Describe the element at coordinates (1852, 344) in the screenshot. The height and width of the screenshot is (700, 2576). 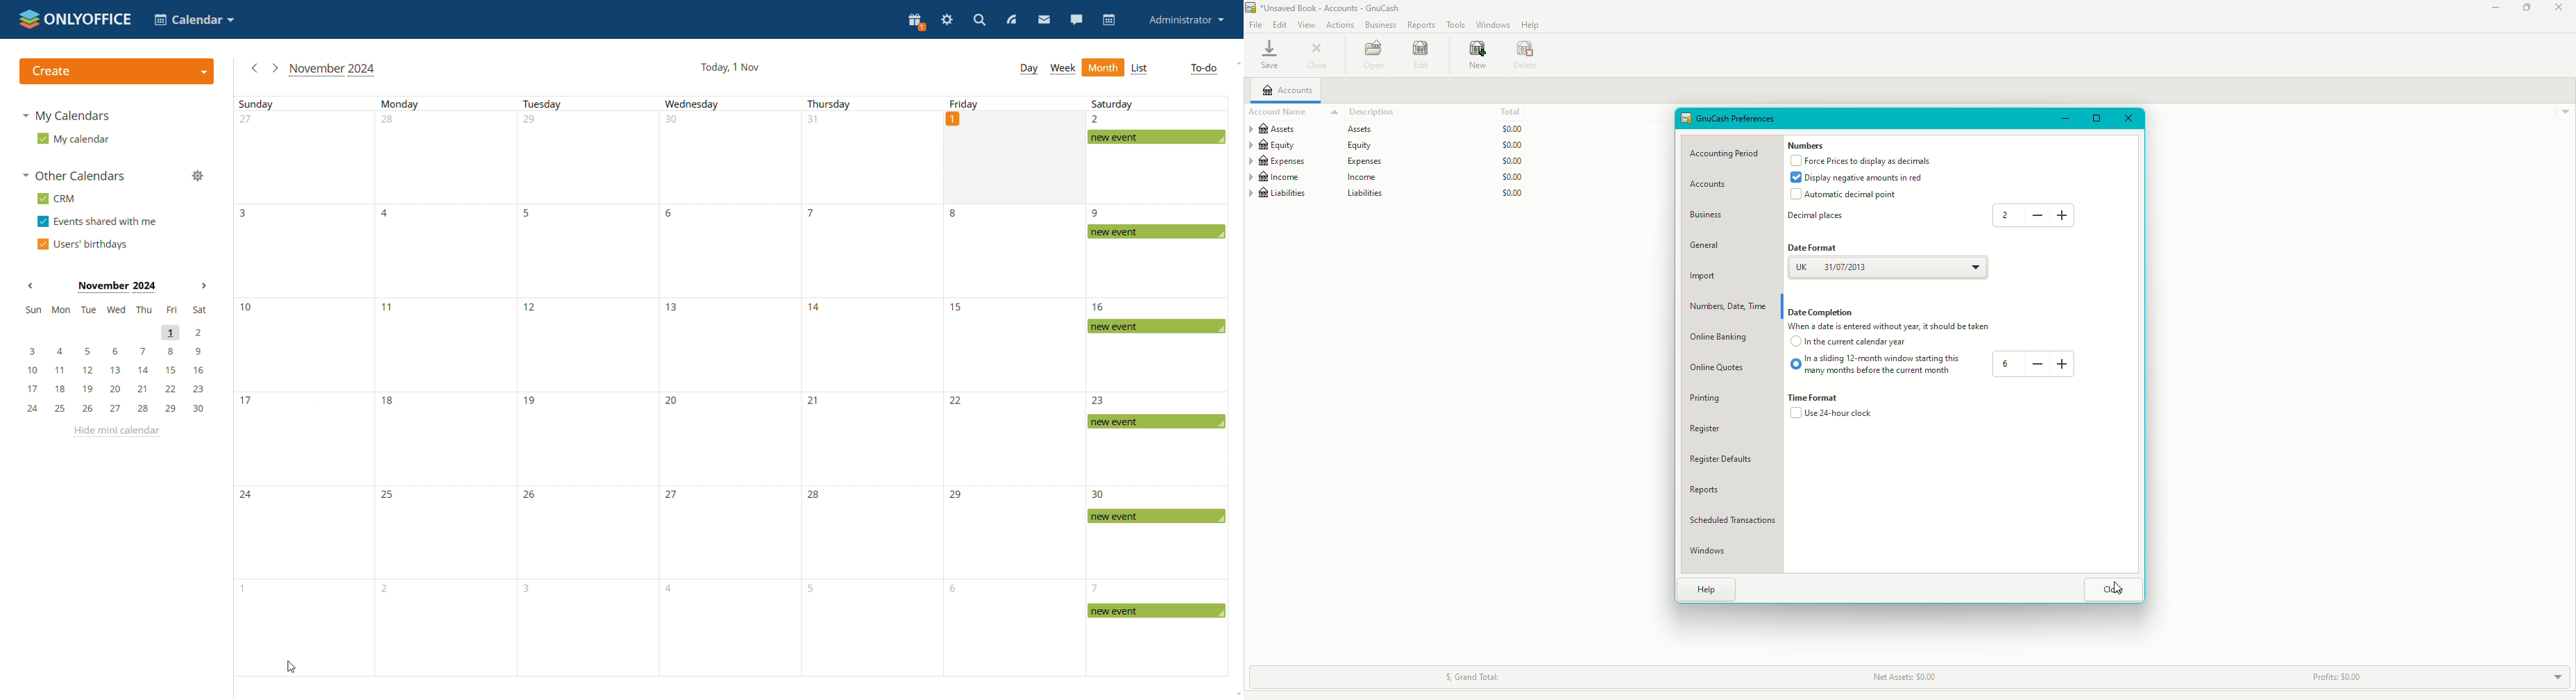
I see `Current calendar year` at that location.